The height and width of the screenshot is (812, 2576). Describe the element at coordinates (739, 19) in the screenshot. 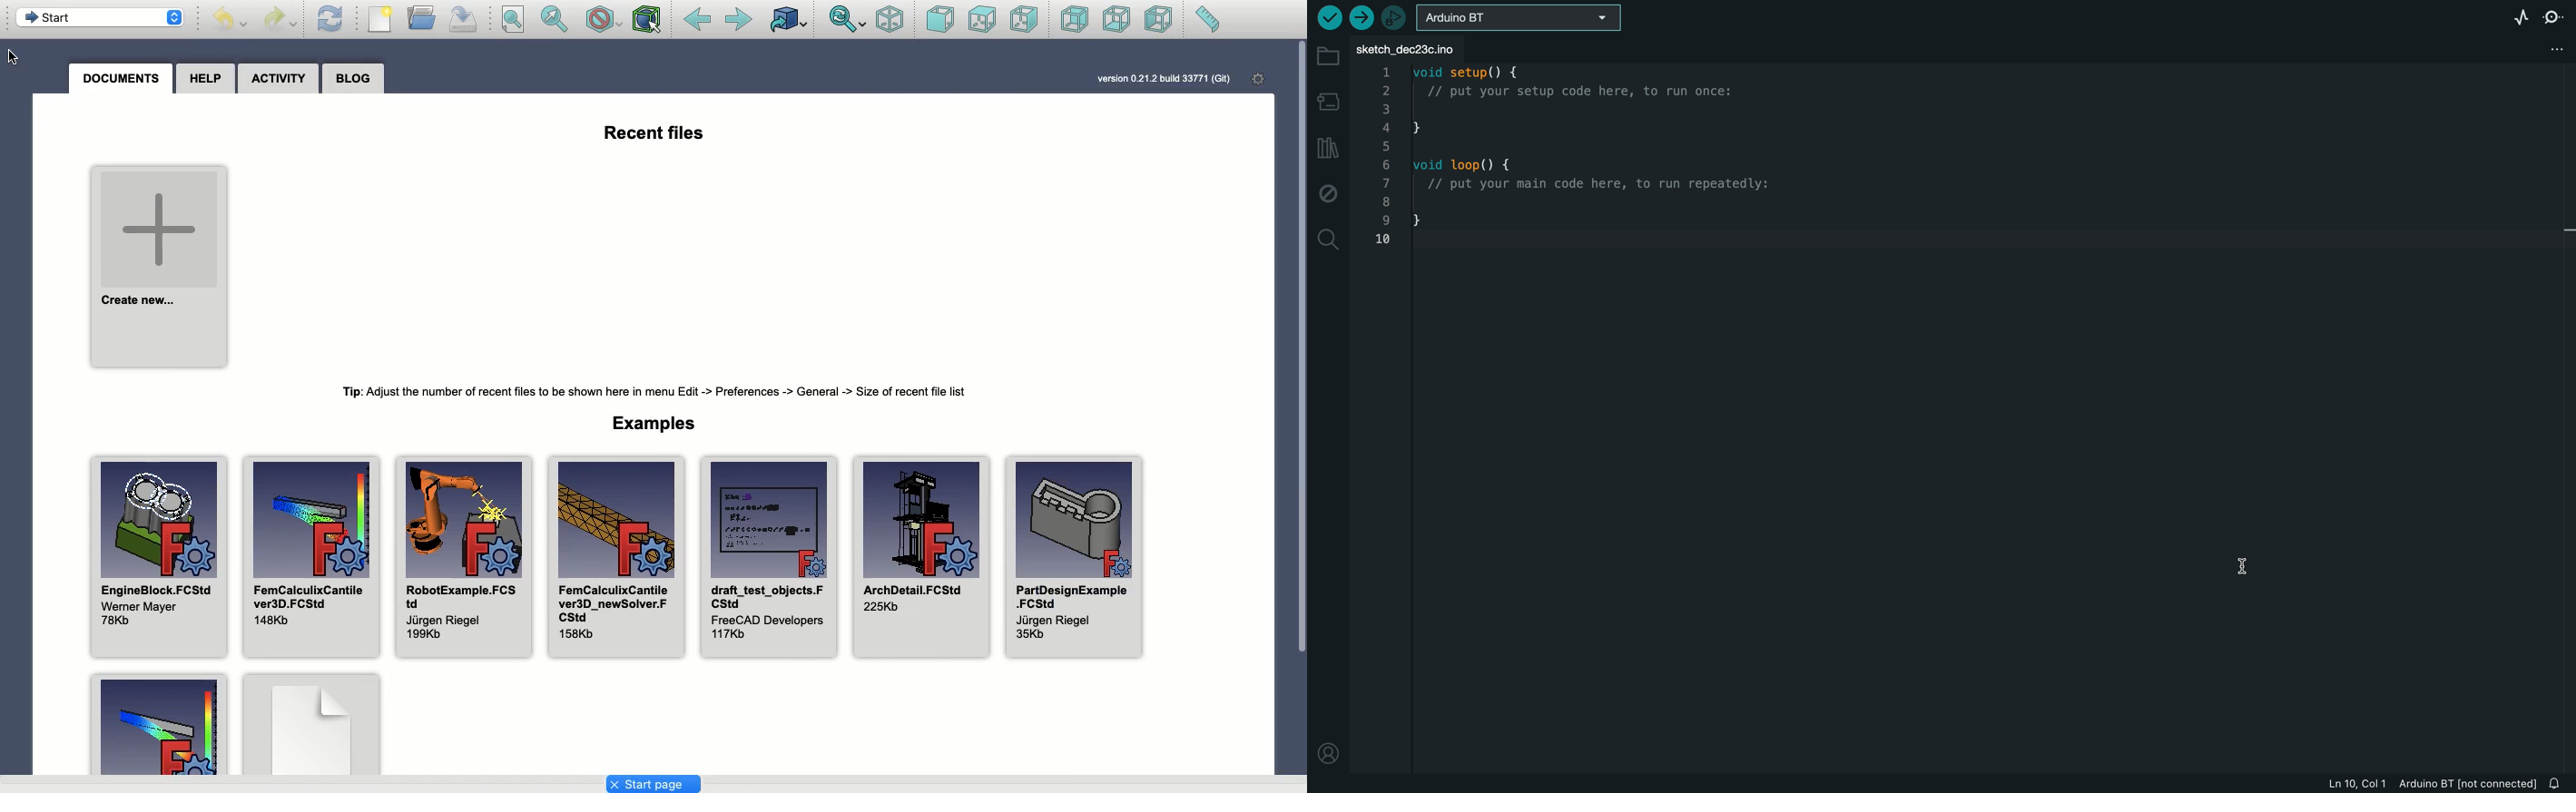

I see `Forwarded` at that location.